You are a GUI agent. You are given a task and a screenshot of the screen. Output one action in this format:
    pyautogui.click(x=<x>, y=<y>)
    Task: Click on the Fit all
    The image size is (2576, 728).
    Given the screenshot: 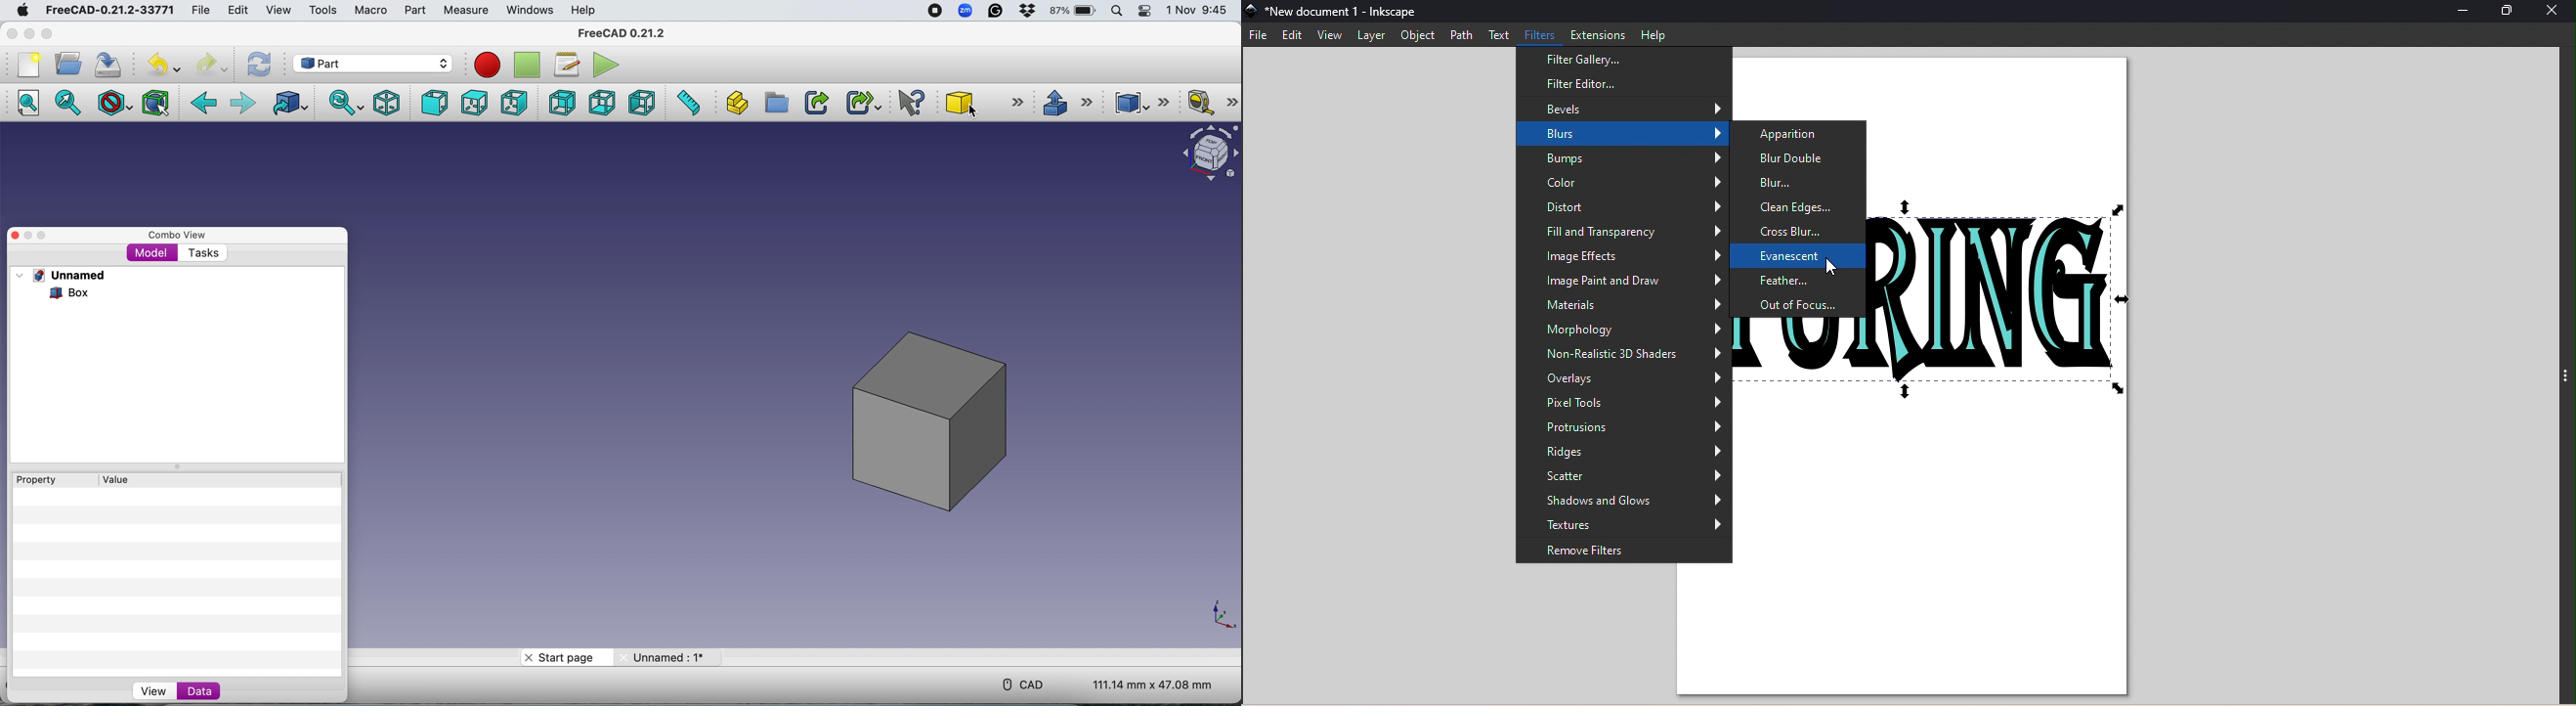 What is the action you would take?
    pyautogui.click(x=34, y=104)
    